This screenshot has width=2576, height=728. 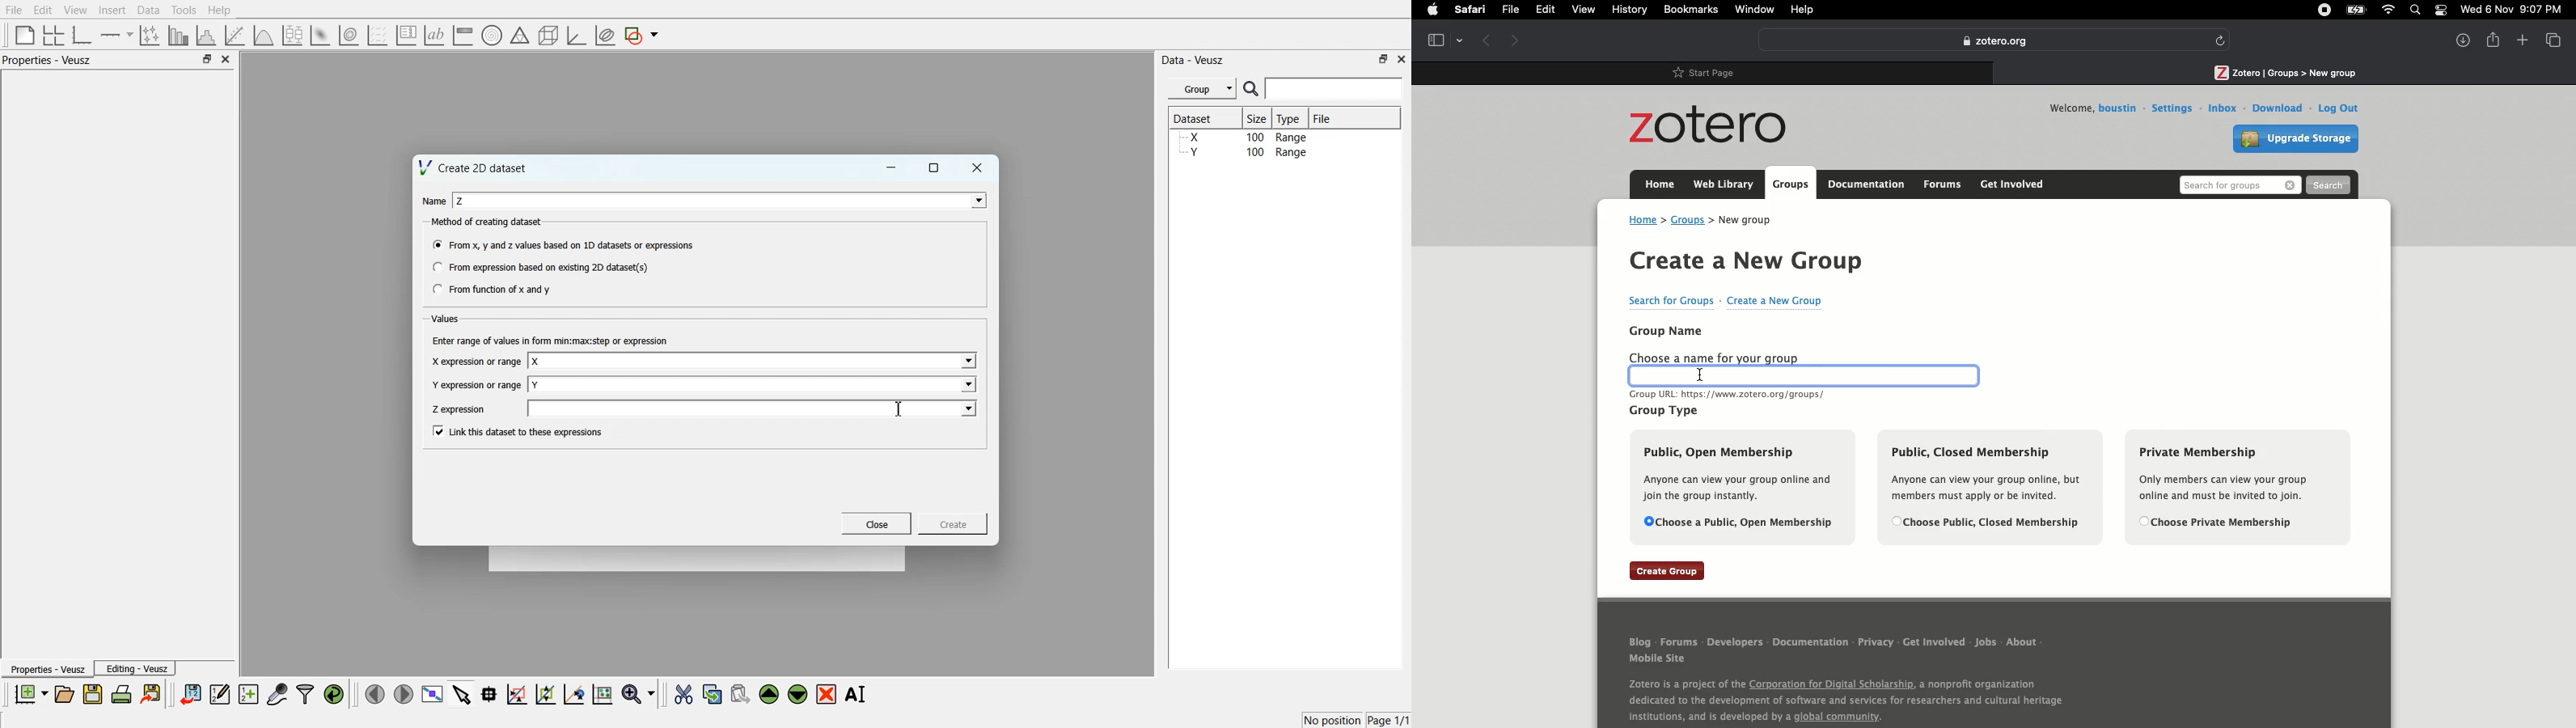 What do you see at coordinates (1669, 301) in the screenshot?
I see `Search for groups` at bounding box center [1669, 301].